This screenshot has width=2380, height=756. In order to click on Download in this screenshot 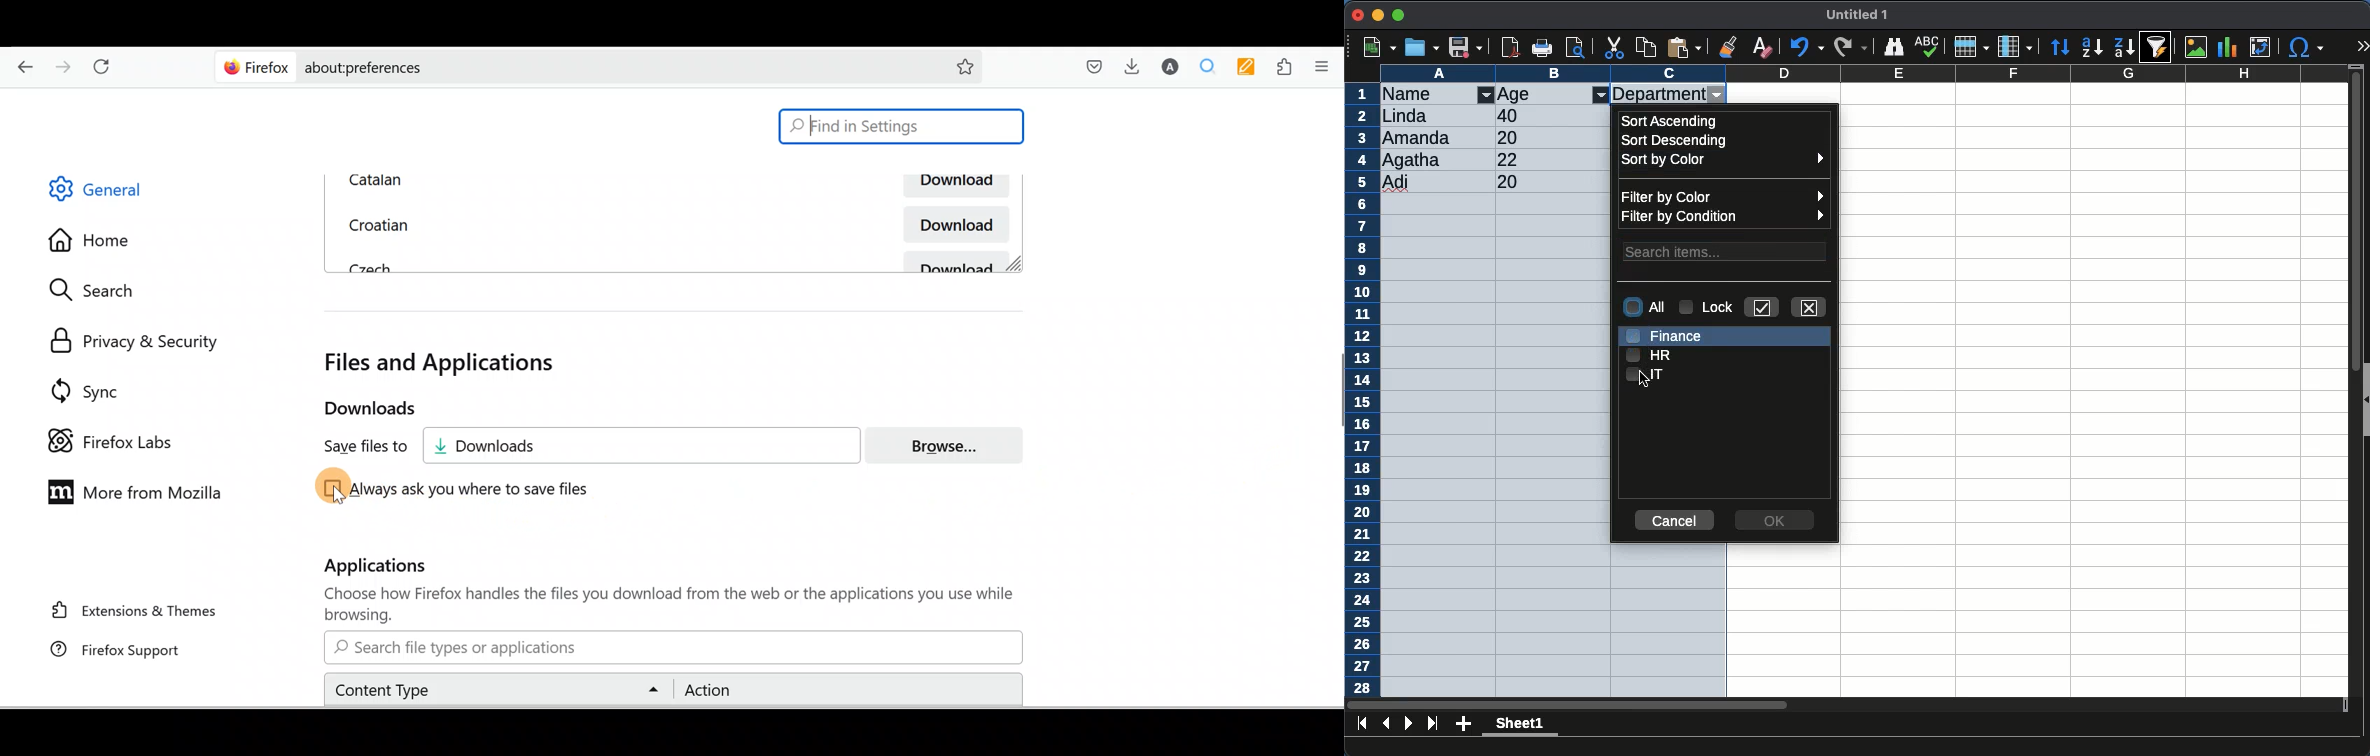, I will do `click(953, 186)`.